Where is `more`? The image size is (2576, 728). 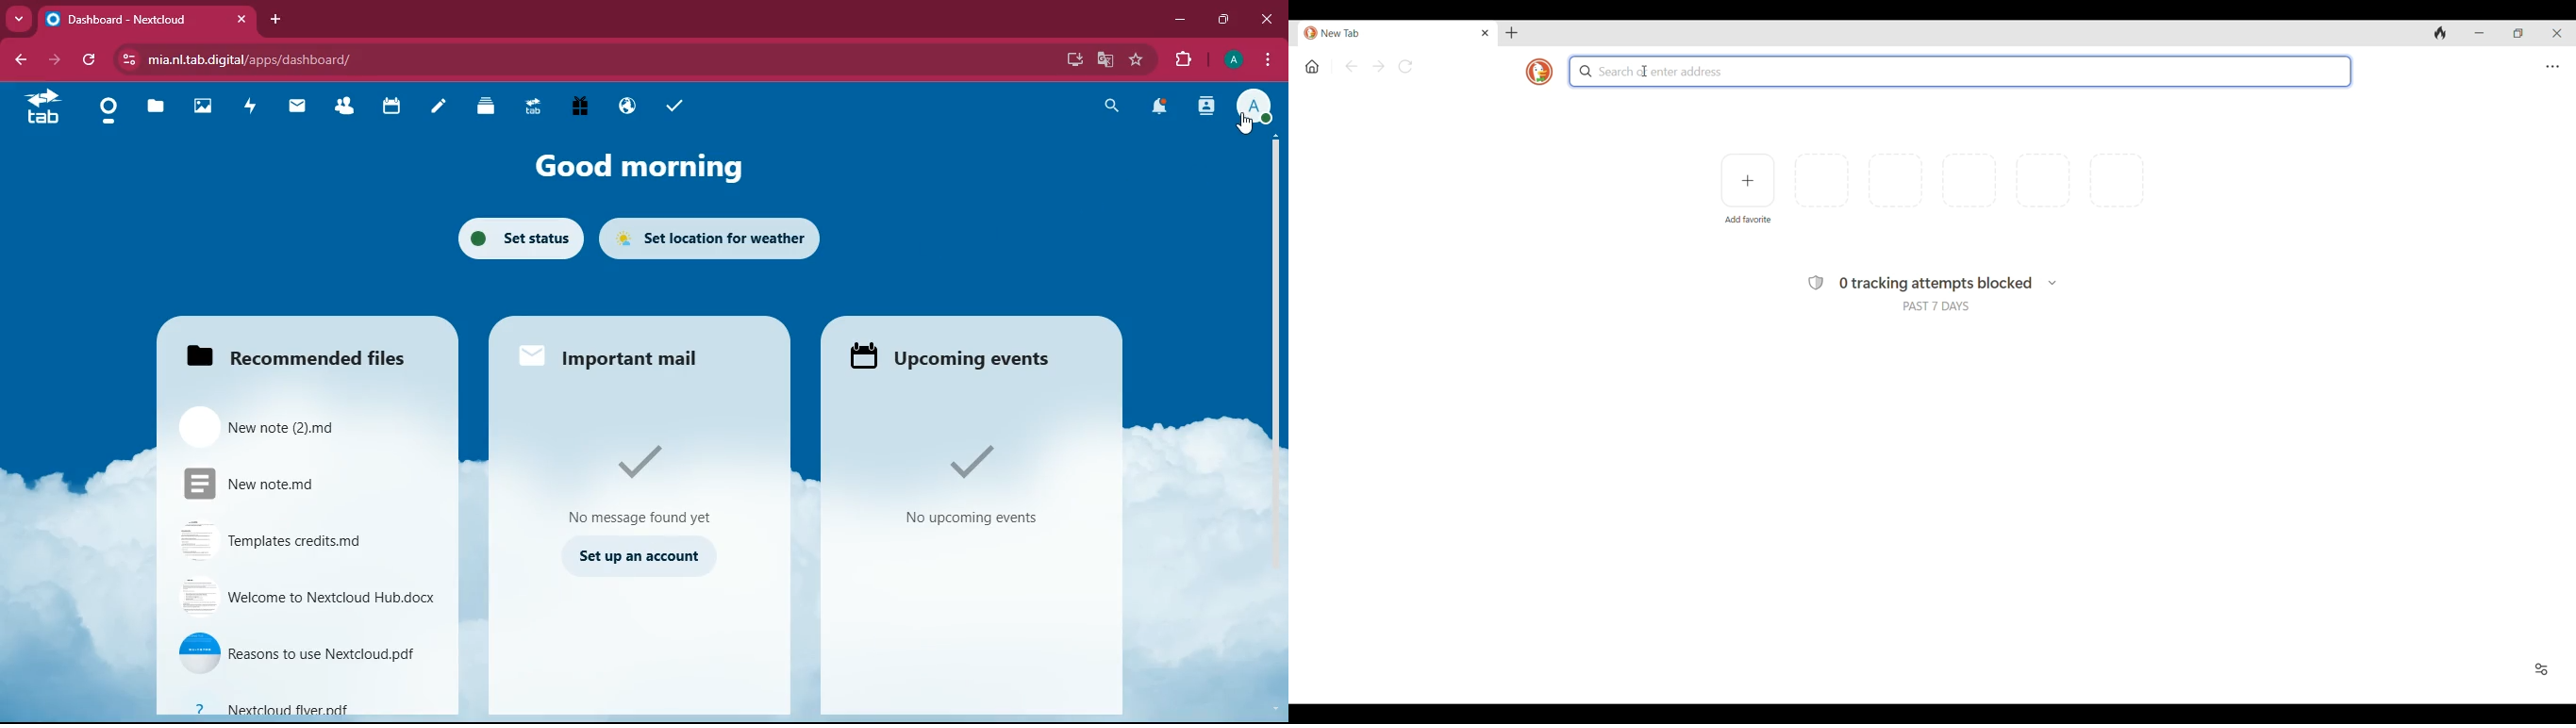 more is located at coordinates (19, 18).